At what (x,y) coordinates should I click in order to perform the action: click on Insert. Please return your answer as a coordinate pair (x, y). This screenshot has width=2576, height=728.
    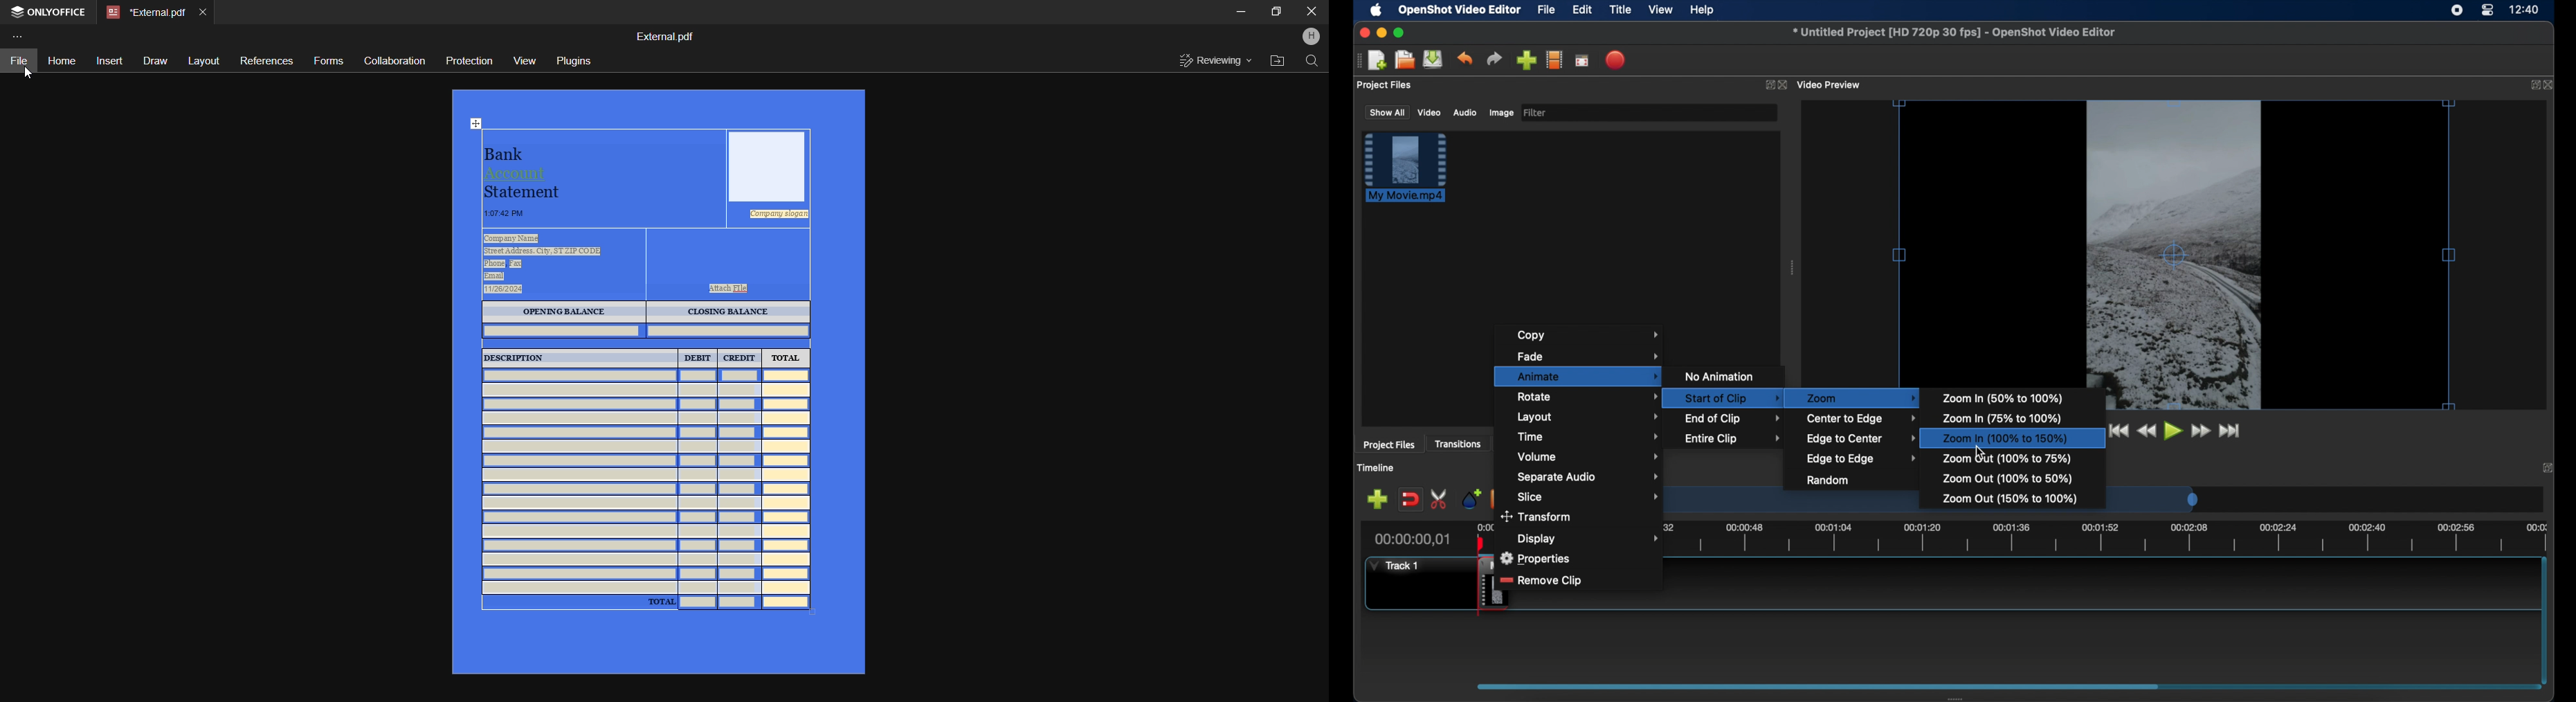
    Looking at the image, I should click on (108, 60).